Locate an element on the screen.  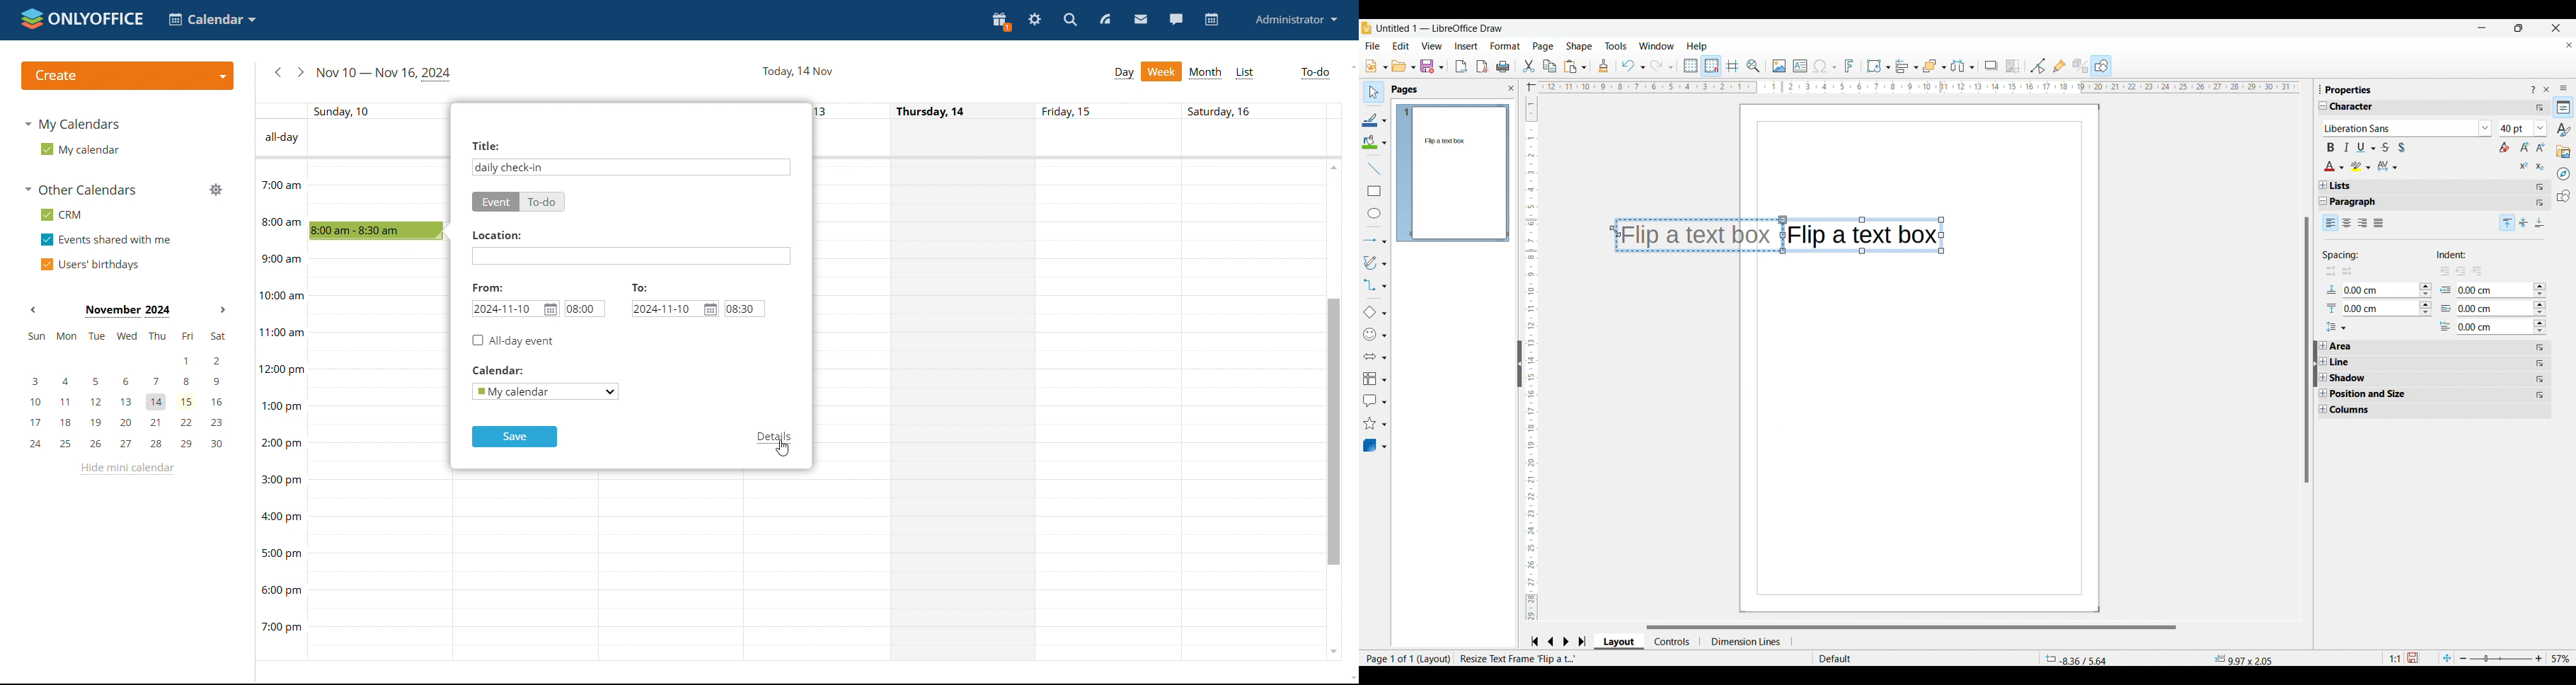
Expand is located at coordinates (2324, 185).